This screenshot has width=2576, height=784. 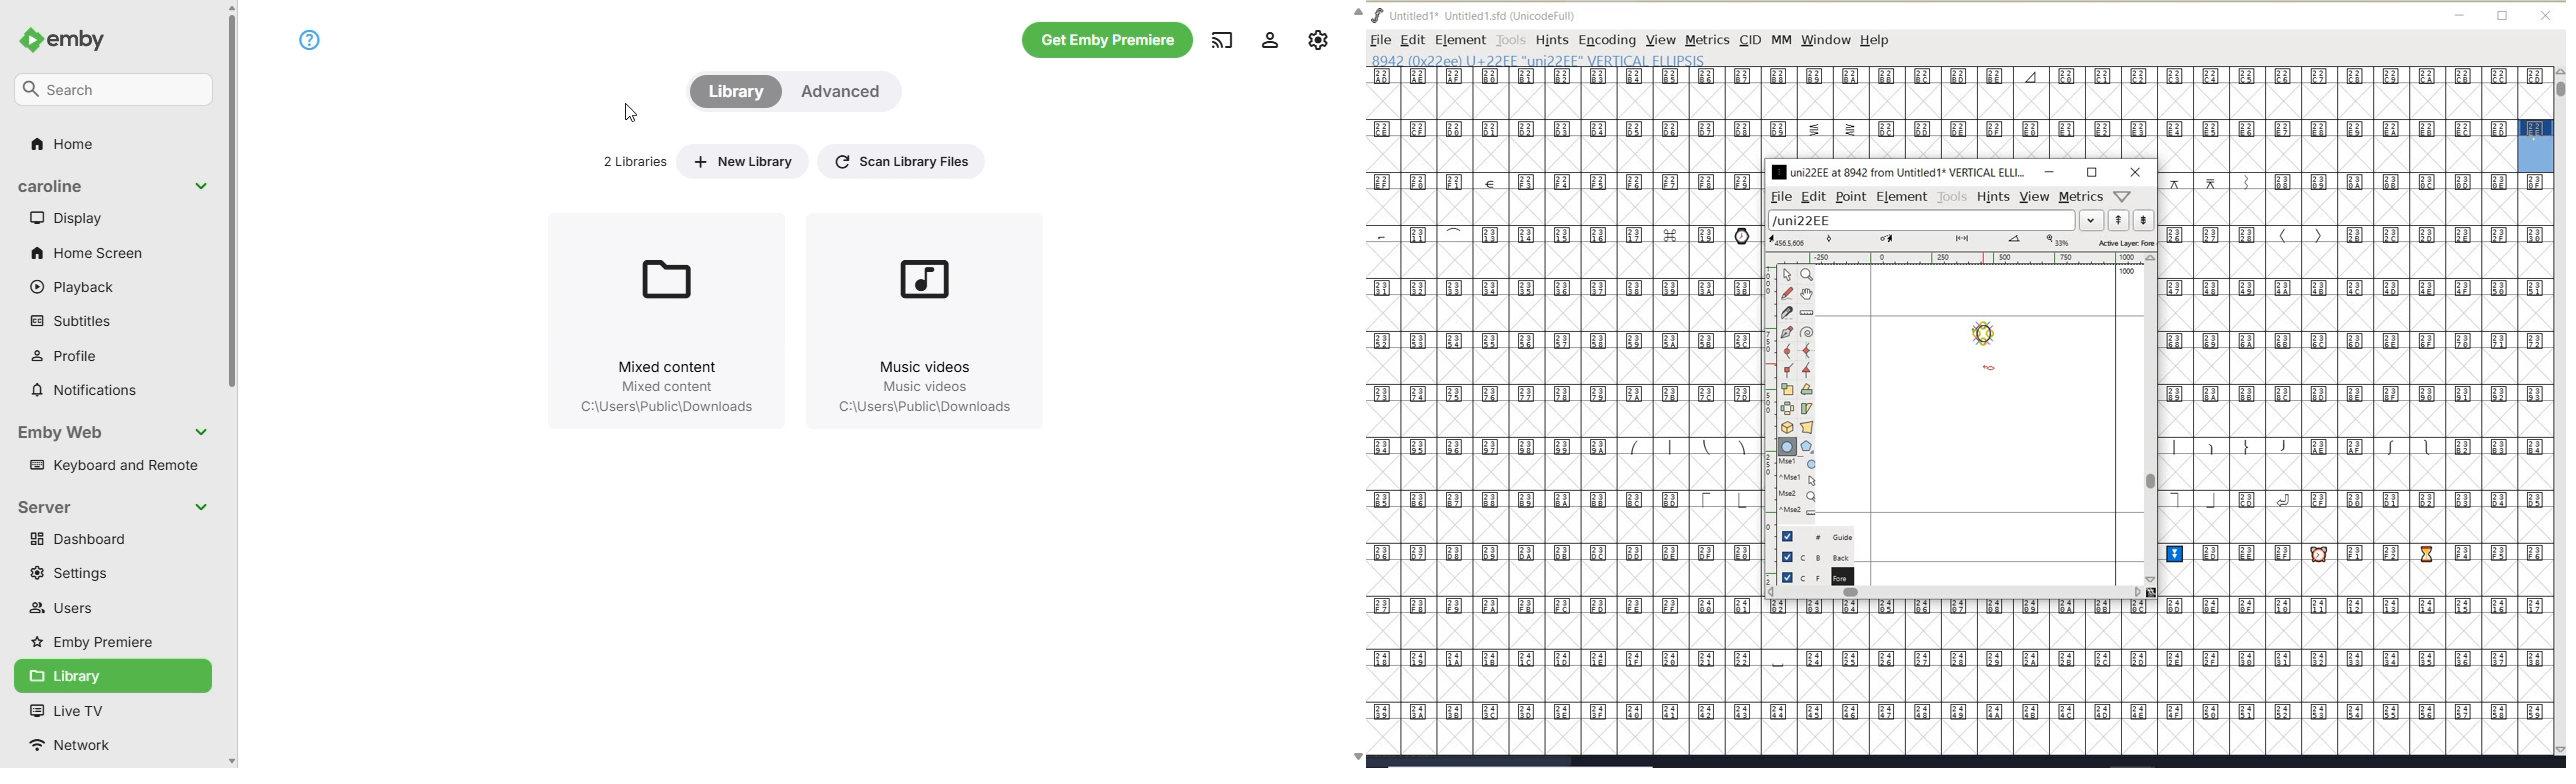 What do you see at coordinates (1955, 594) in the screenshot?
I see `scrollbar` at bounding box center [1955, 594].